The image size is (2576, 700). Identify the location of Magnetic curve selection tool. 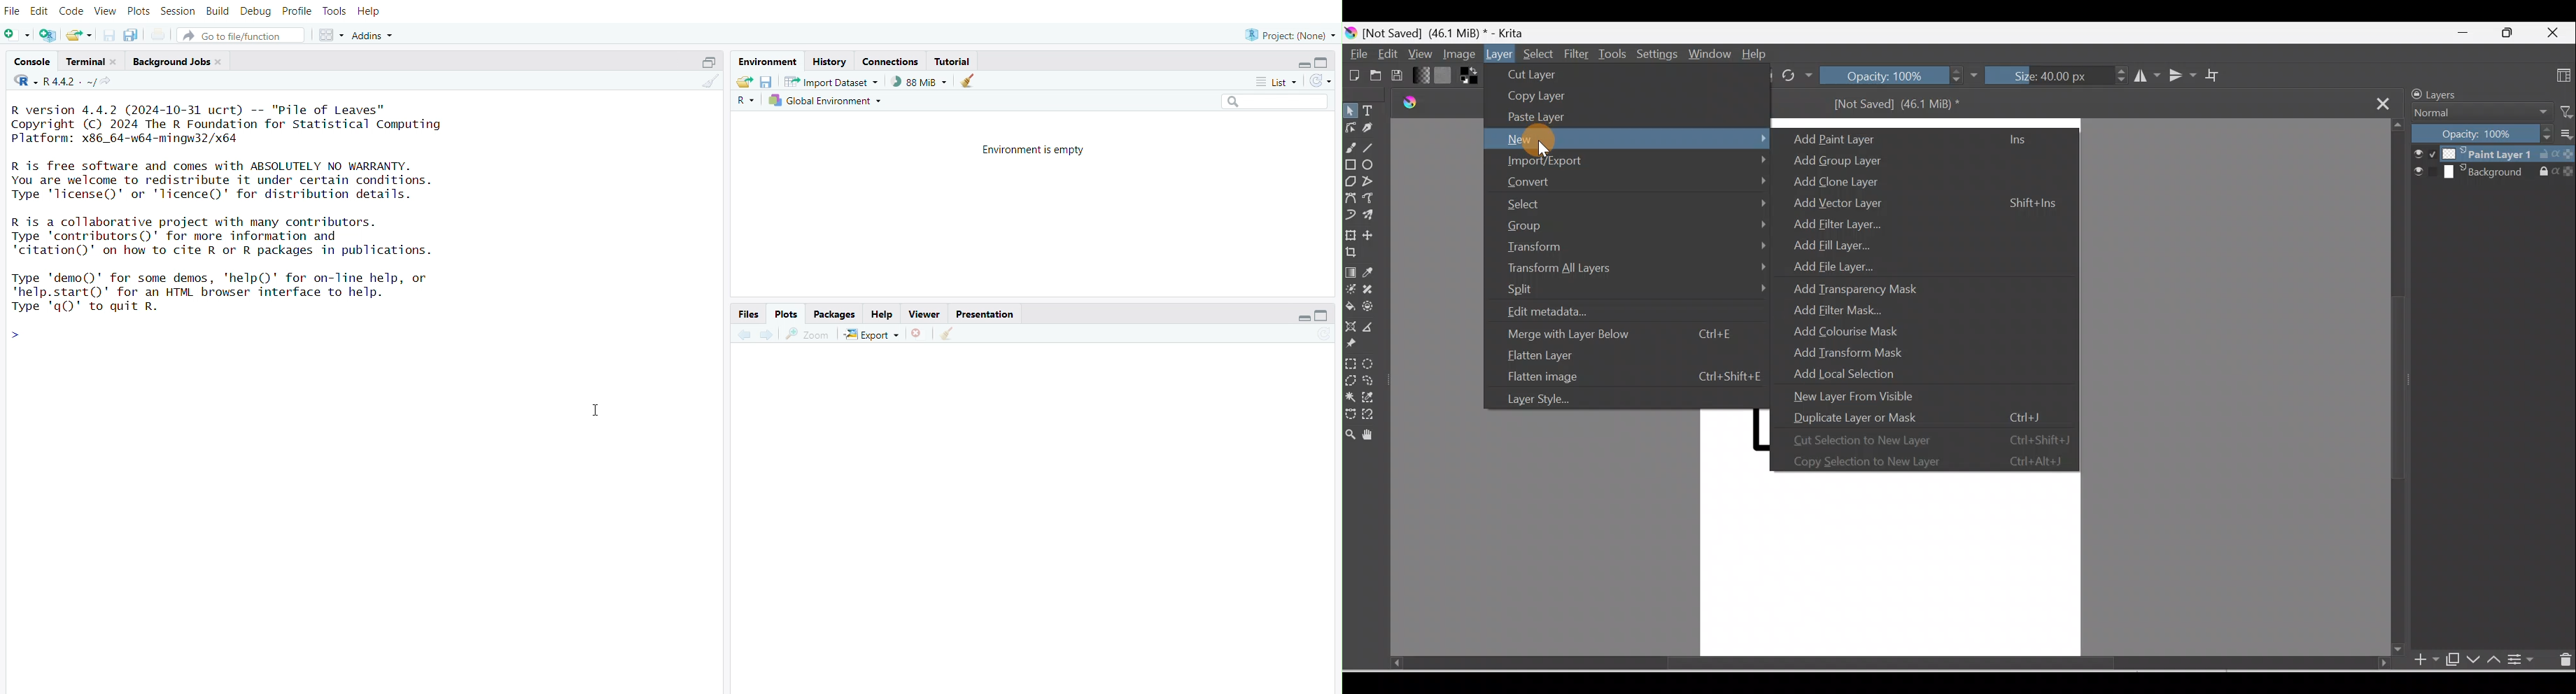
(1369, 414).